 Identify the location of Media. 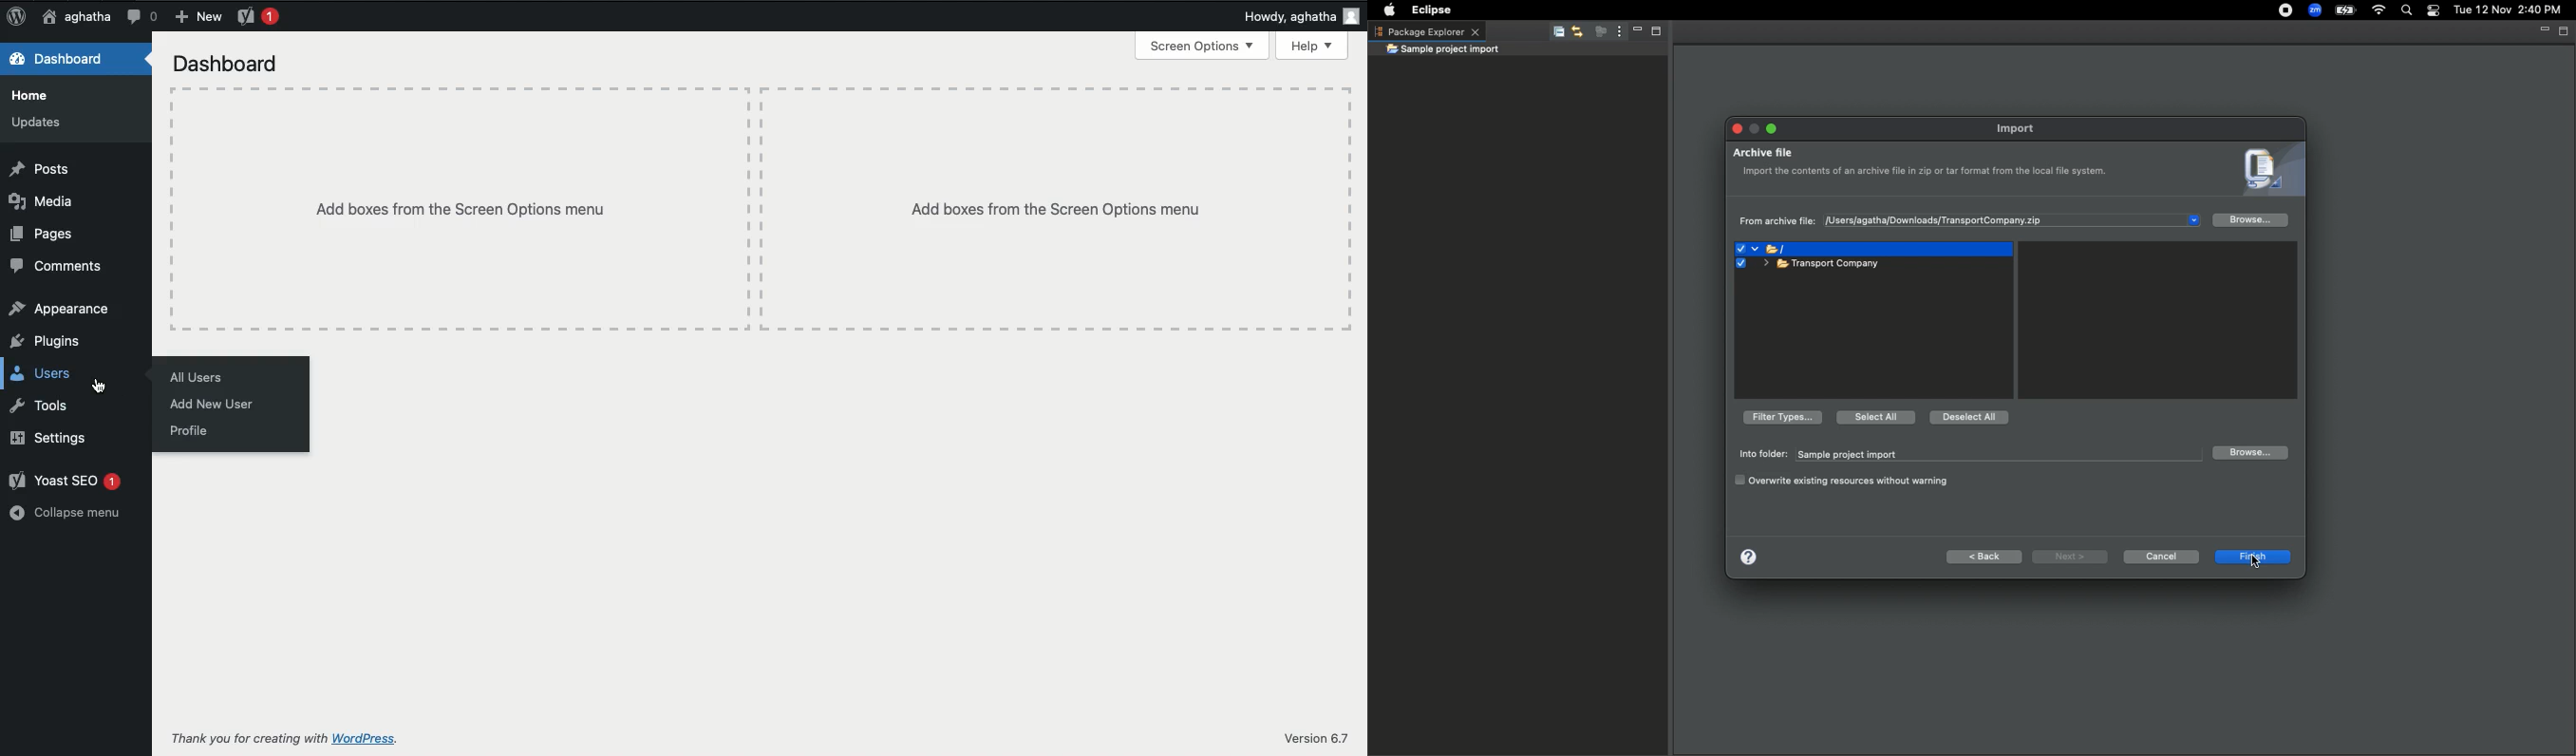
(44, 201).